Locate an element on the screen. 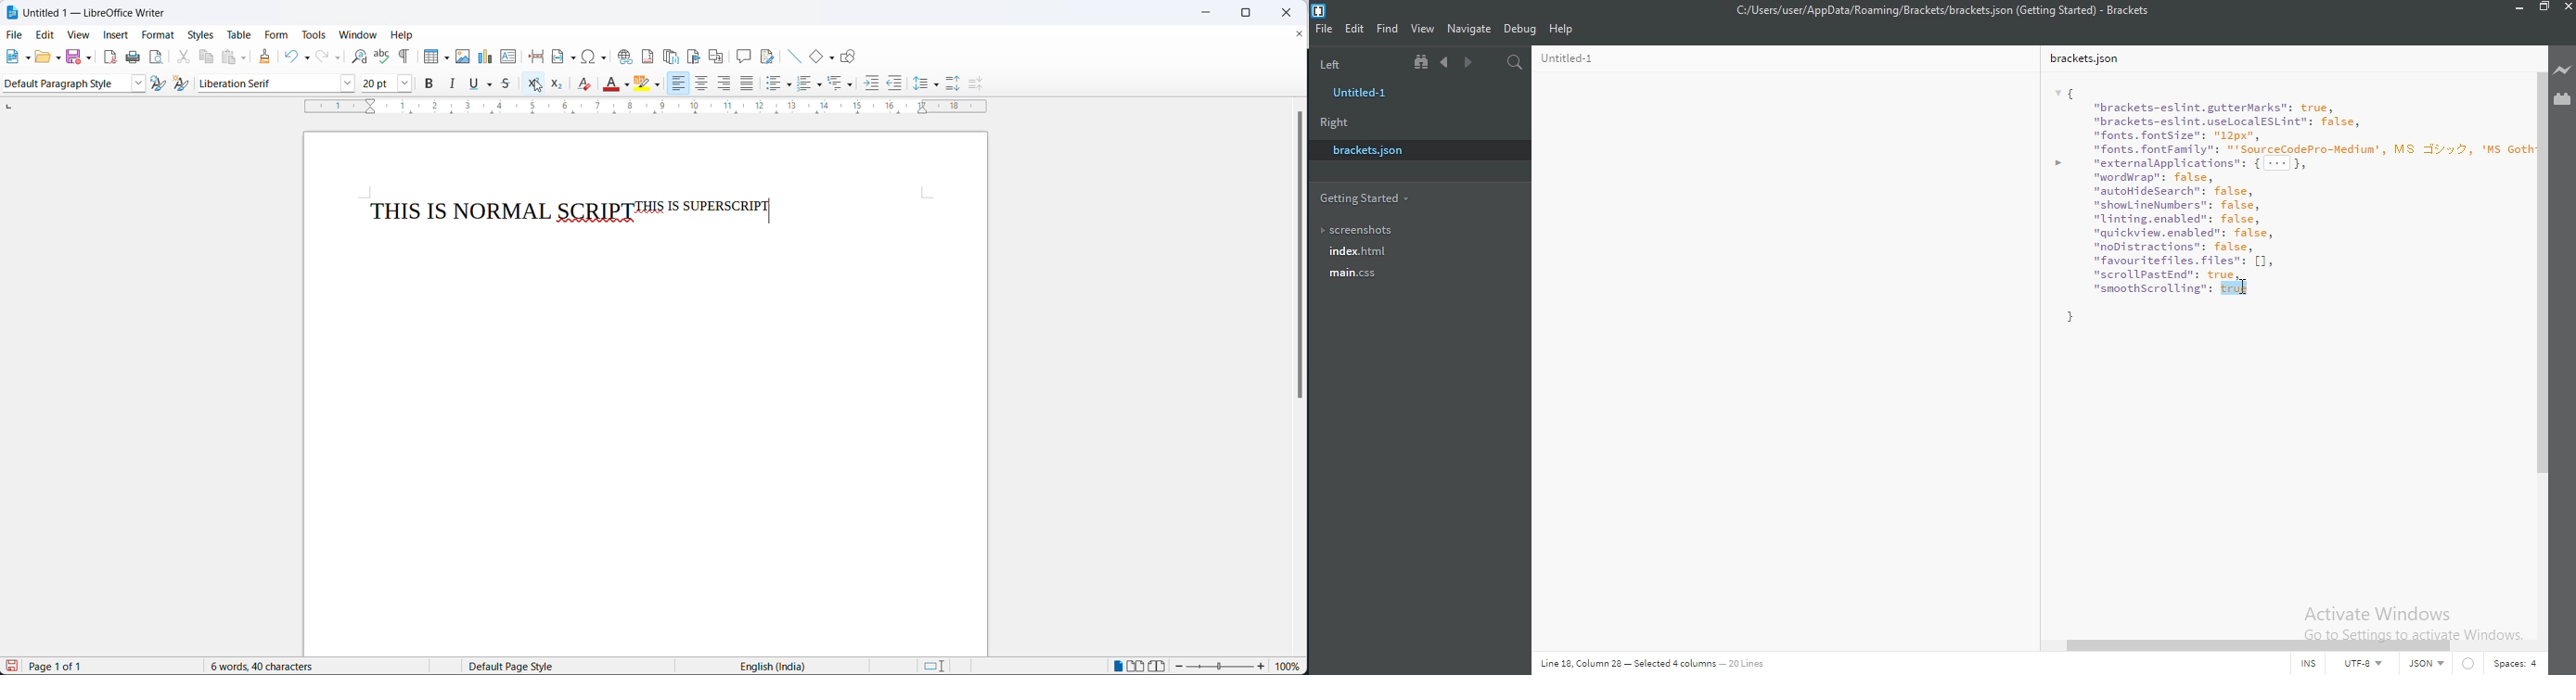  insert images is located at coordinates (463, 56).